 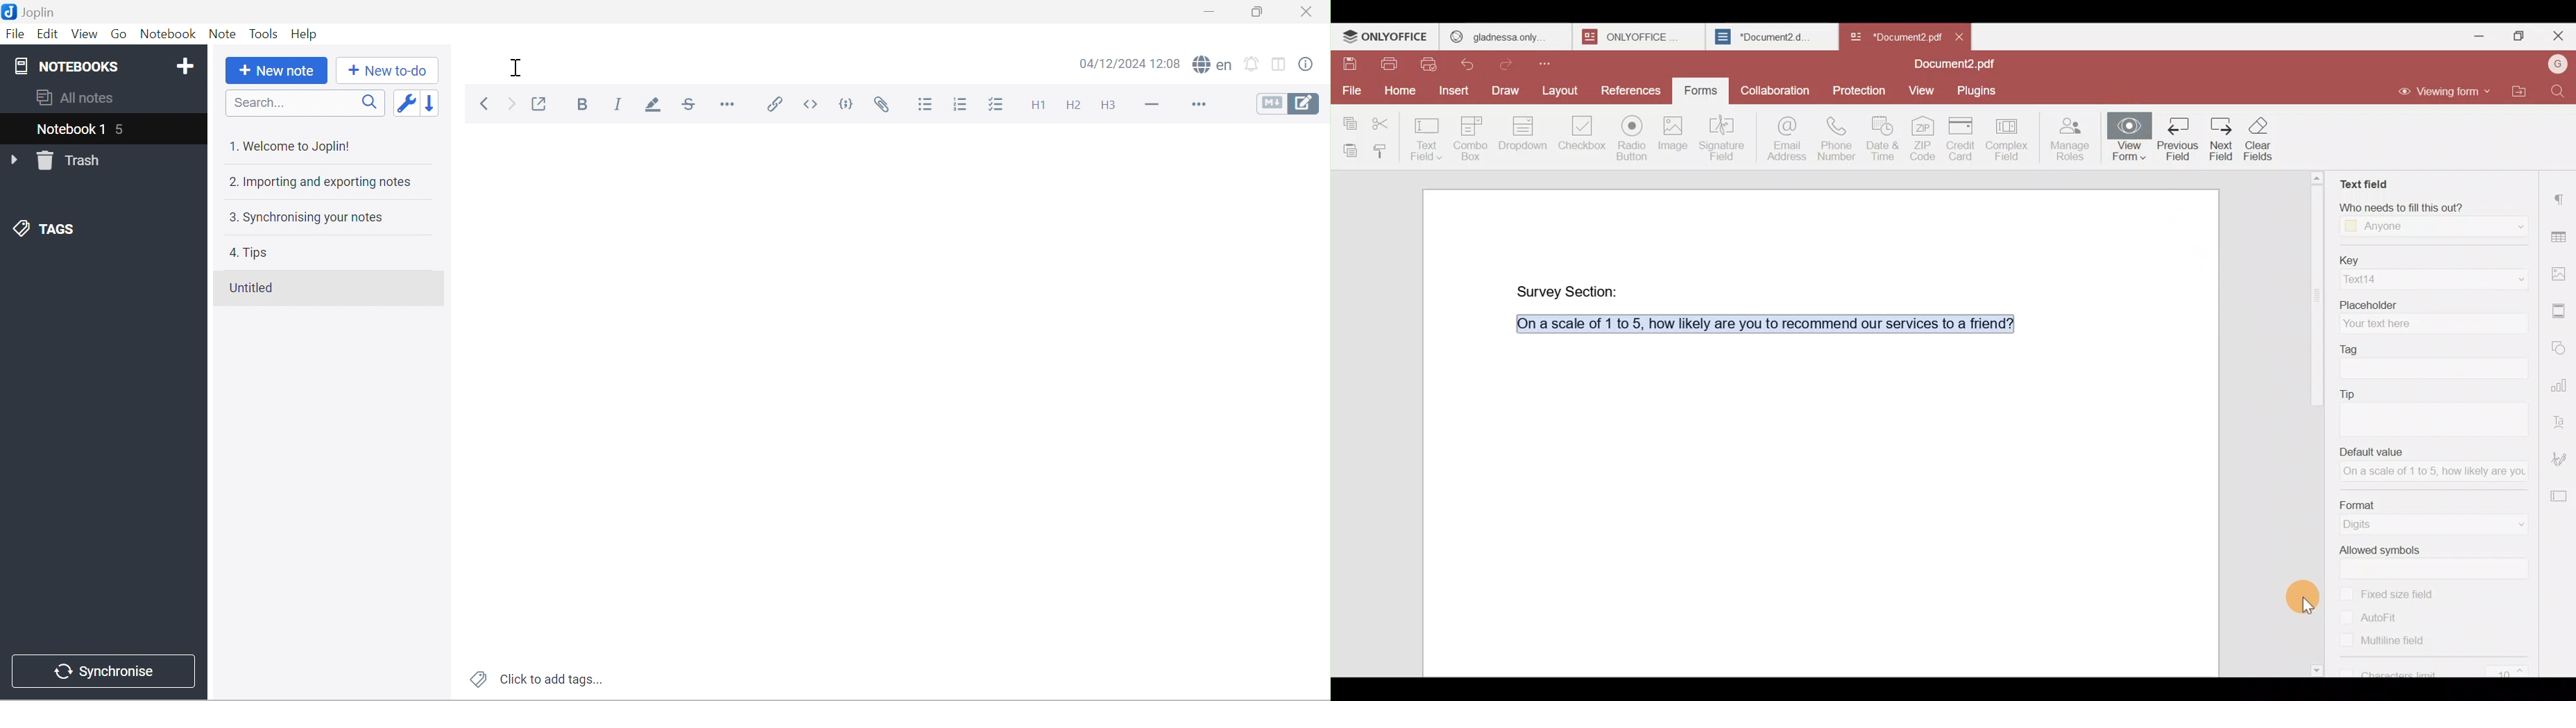 I want to click on Notebook, so click(x=170, y=35).